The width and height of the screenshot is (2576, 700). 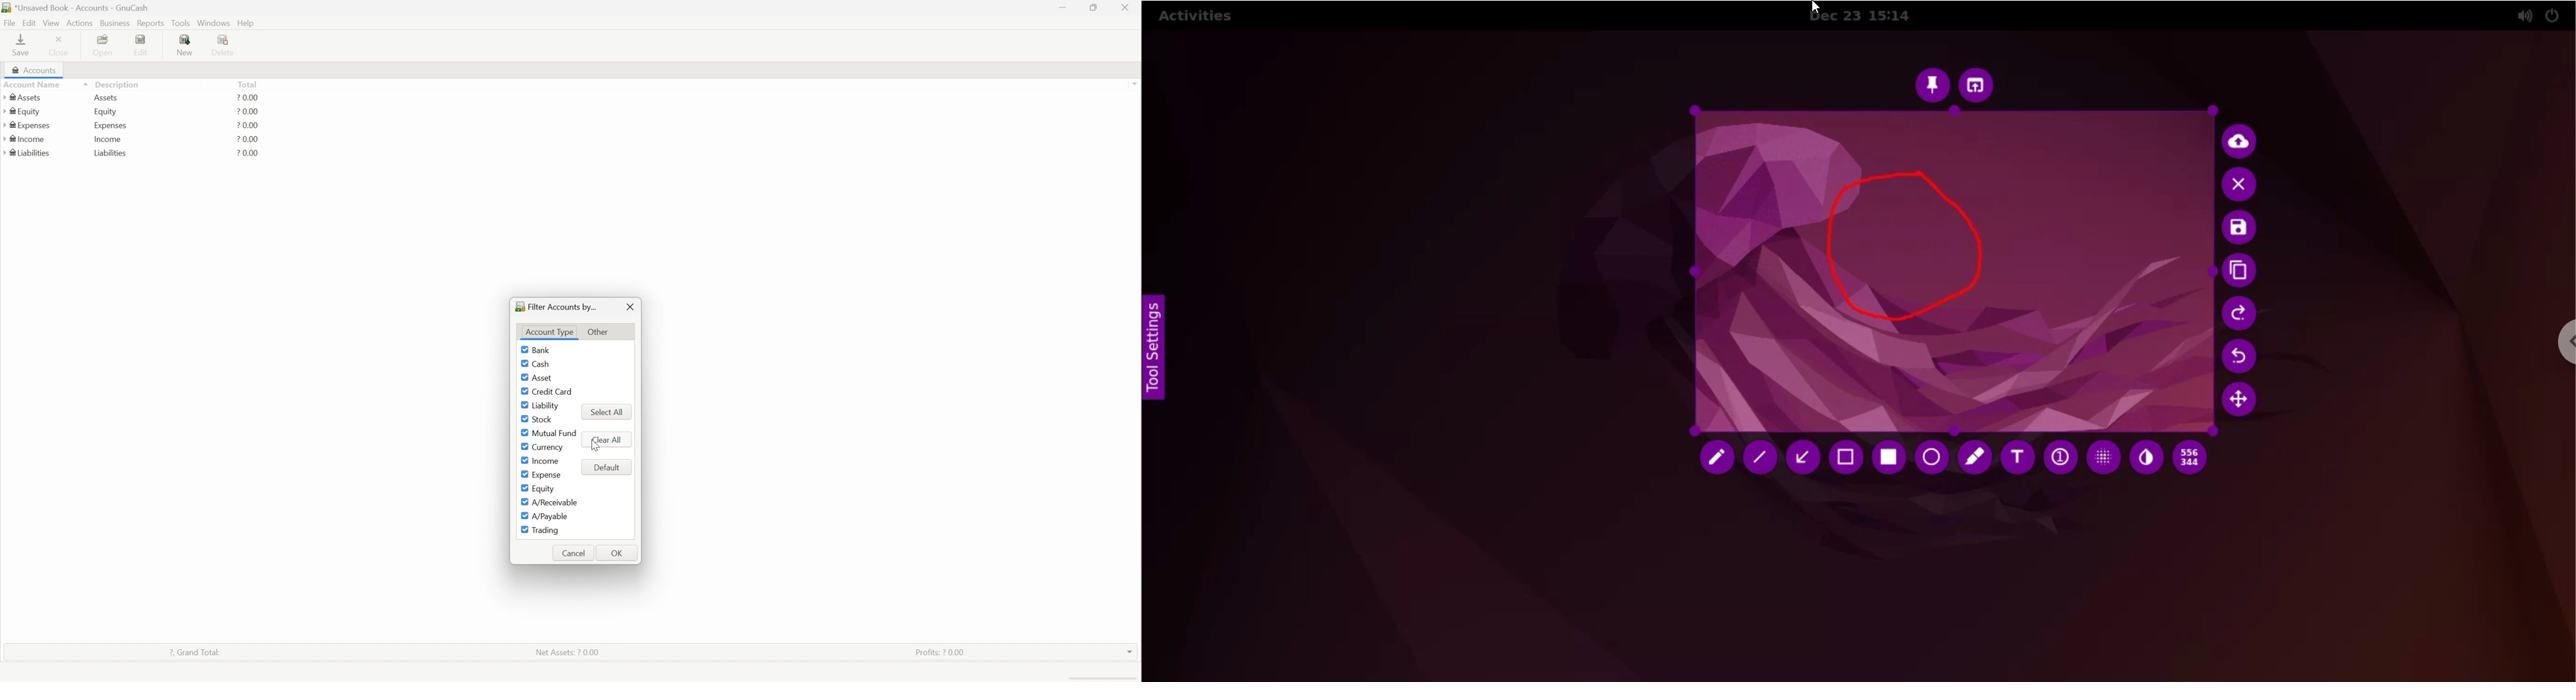 What do you see at coordinates (523, 531) in the screenshot?
I see `Checkbox` at bounding box center [523, 531].